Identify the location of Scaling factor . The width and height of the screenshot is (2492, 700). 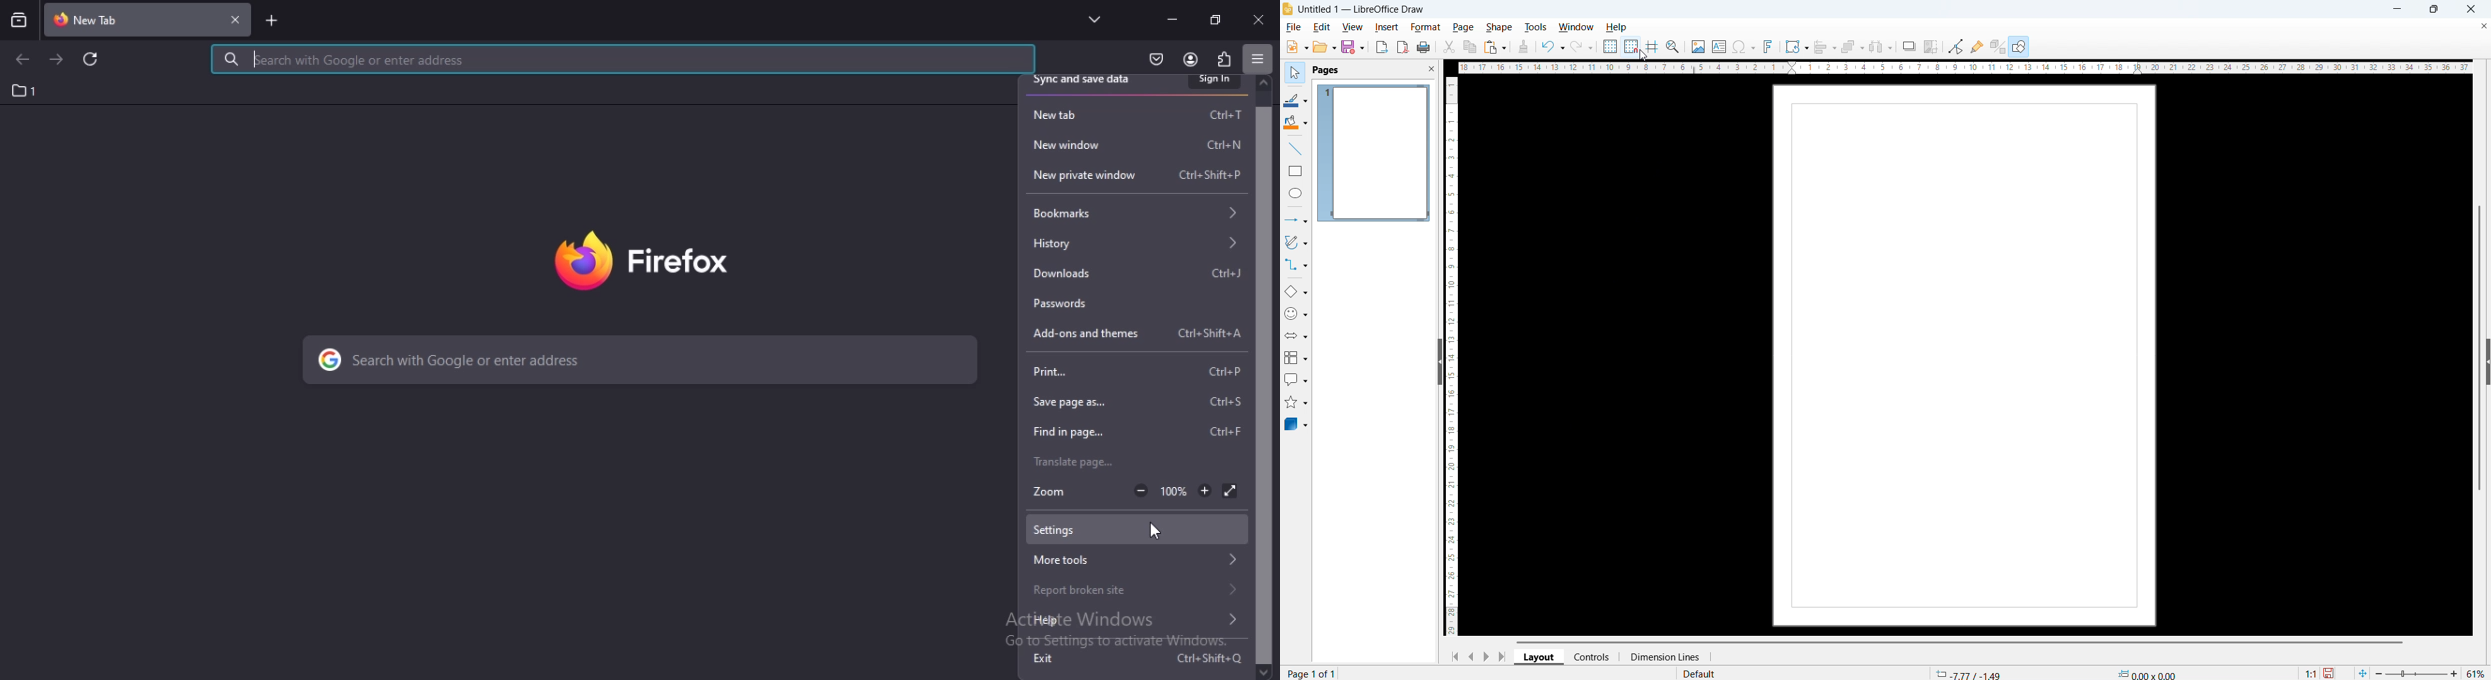
(2309, 673).